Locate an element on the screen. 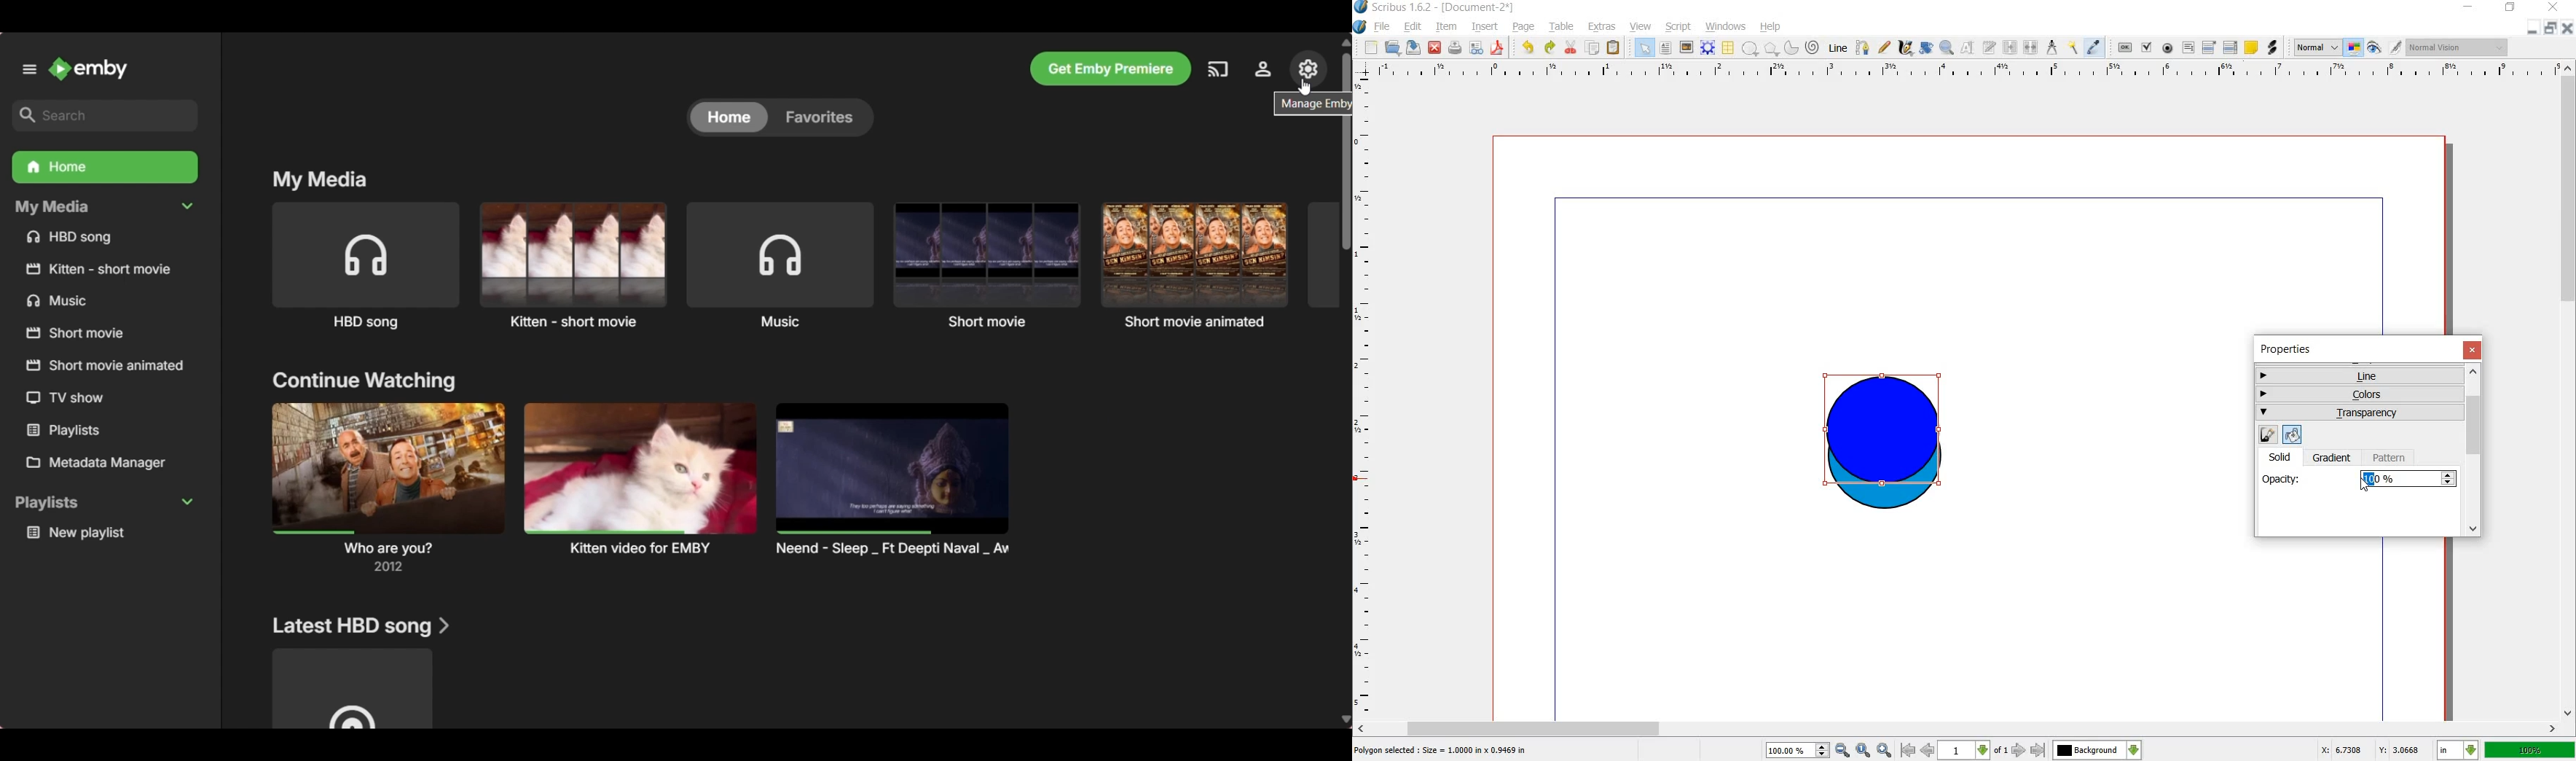 The image size is (2576, 784). Toggle between Home and Favorites is located at coordinates (780, 118).